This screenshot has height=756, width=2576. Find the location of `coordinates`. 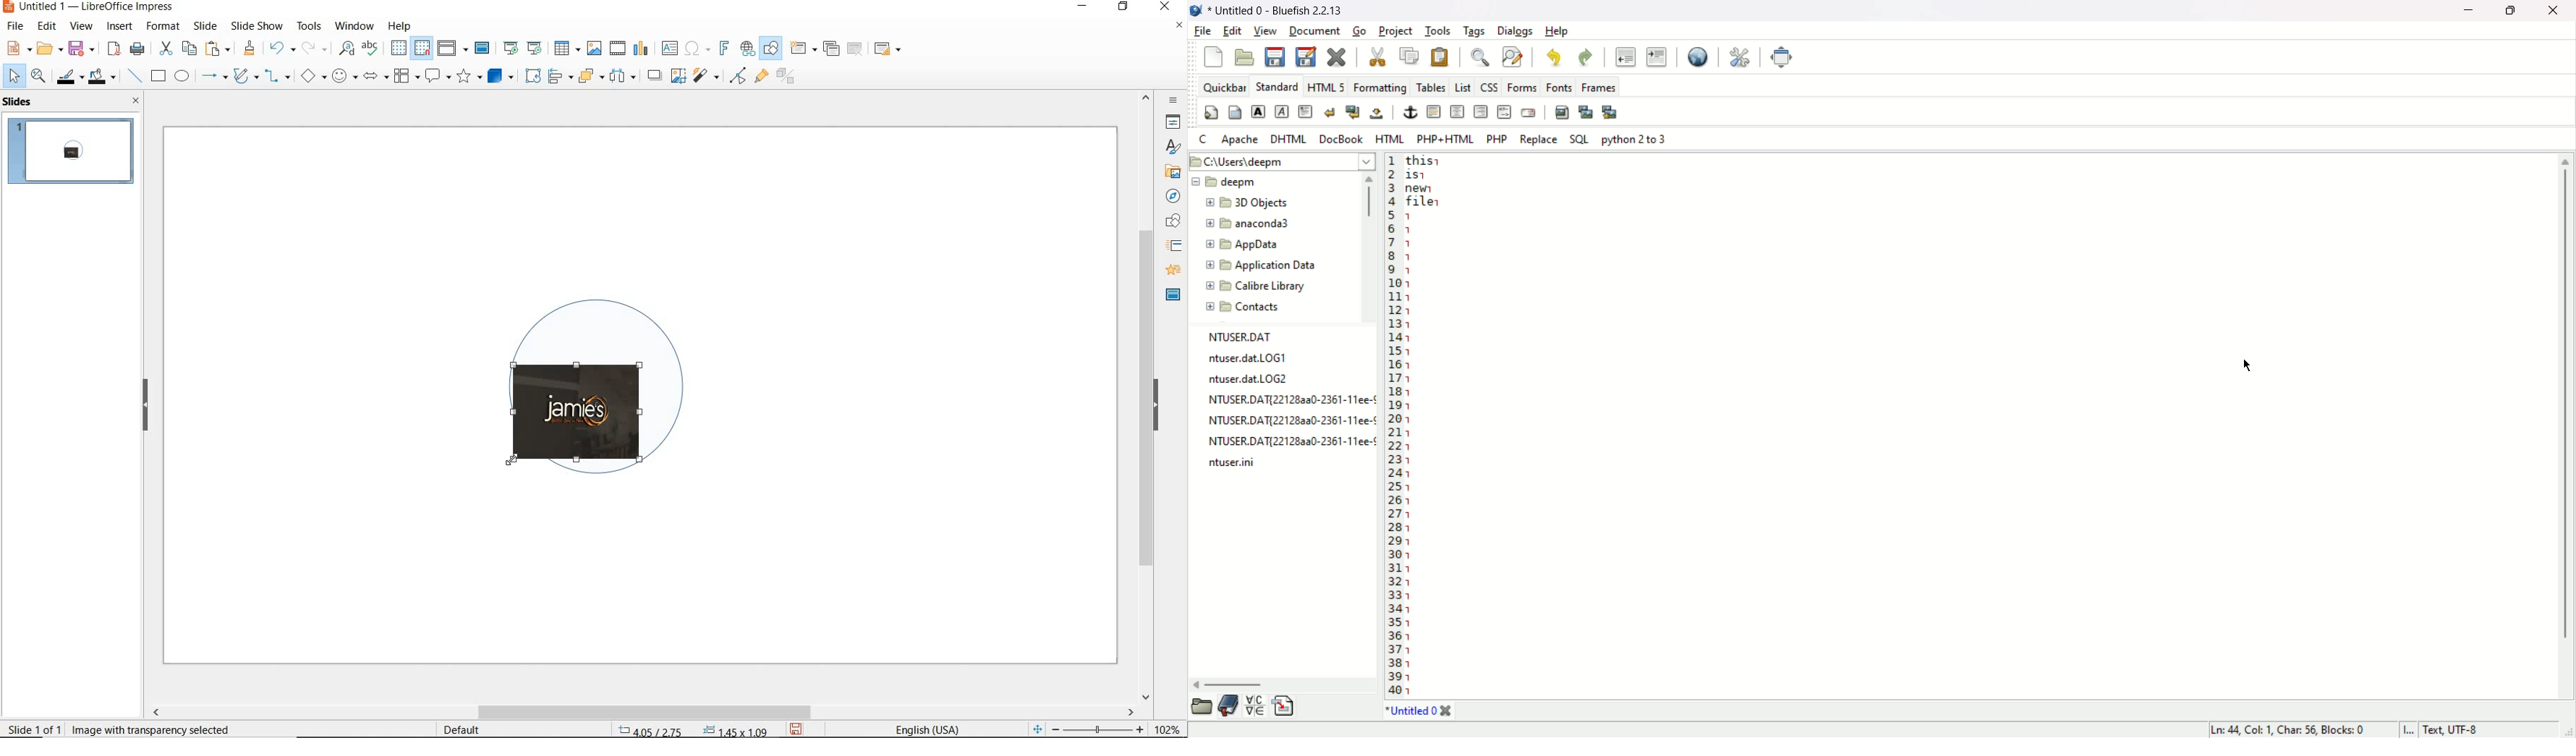

coordinates is located at coordinates (691, 731).